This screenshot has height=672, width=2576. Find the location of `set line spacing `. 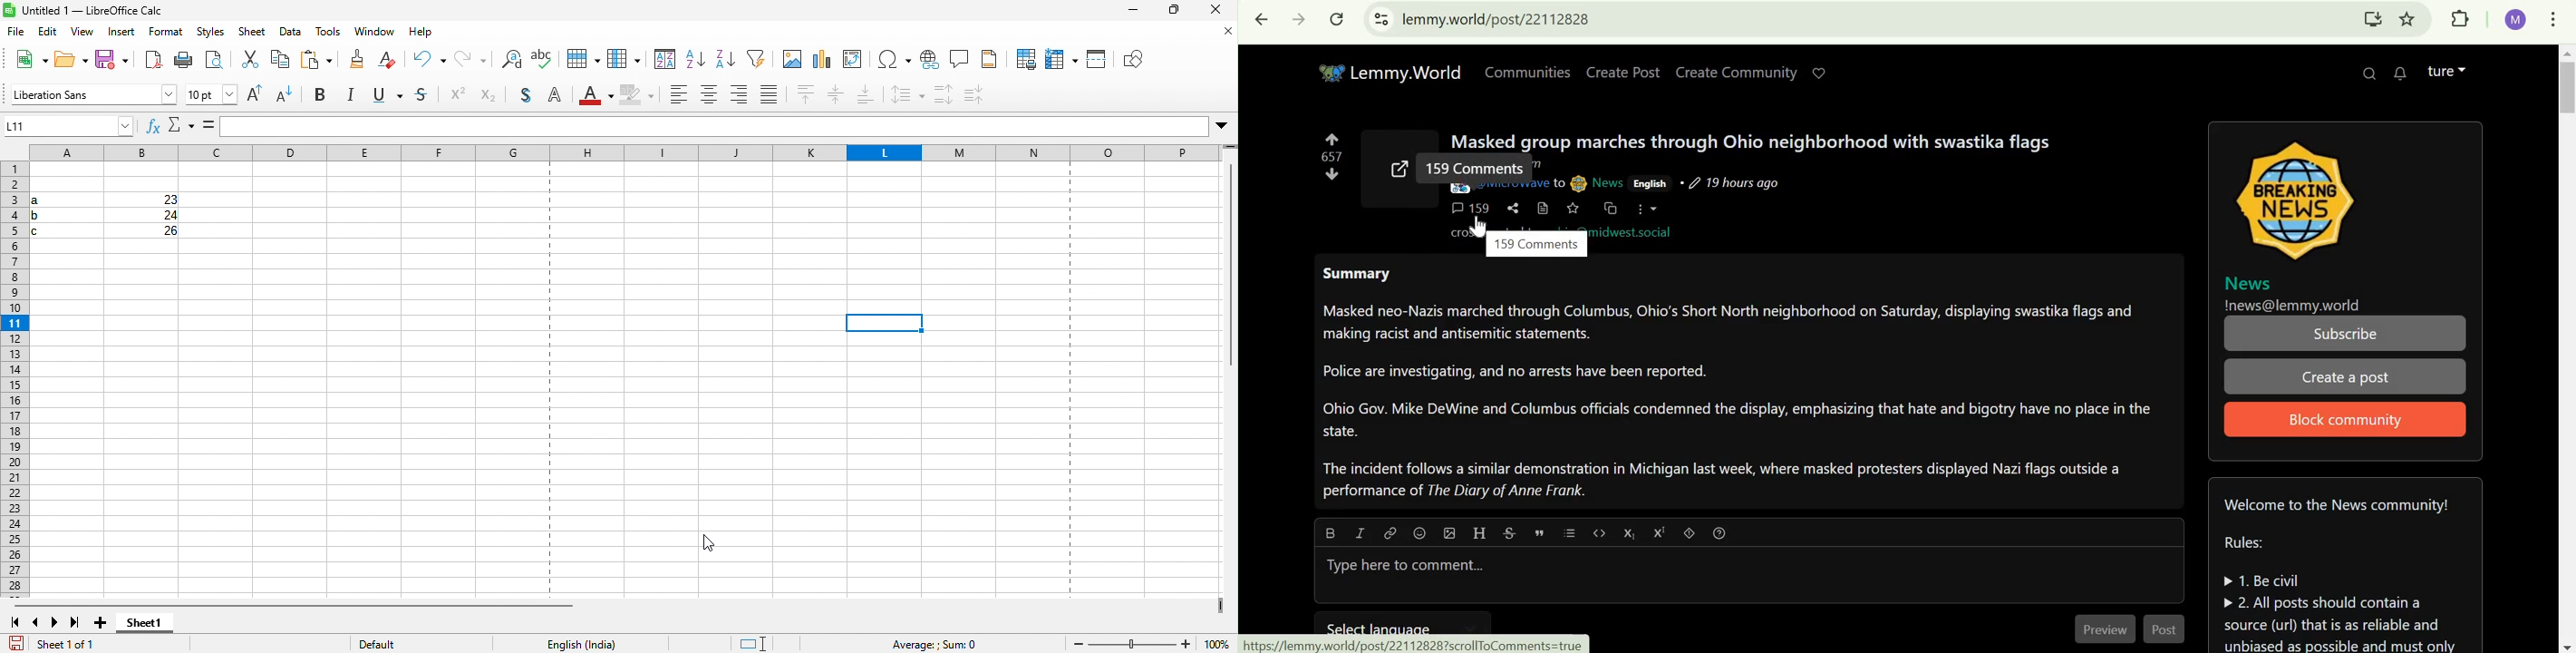

set line spacing  is located at coordinates (908, 95).